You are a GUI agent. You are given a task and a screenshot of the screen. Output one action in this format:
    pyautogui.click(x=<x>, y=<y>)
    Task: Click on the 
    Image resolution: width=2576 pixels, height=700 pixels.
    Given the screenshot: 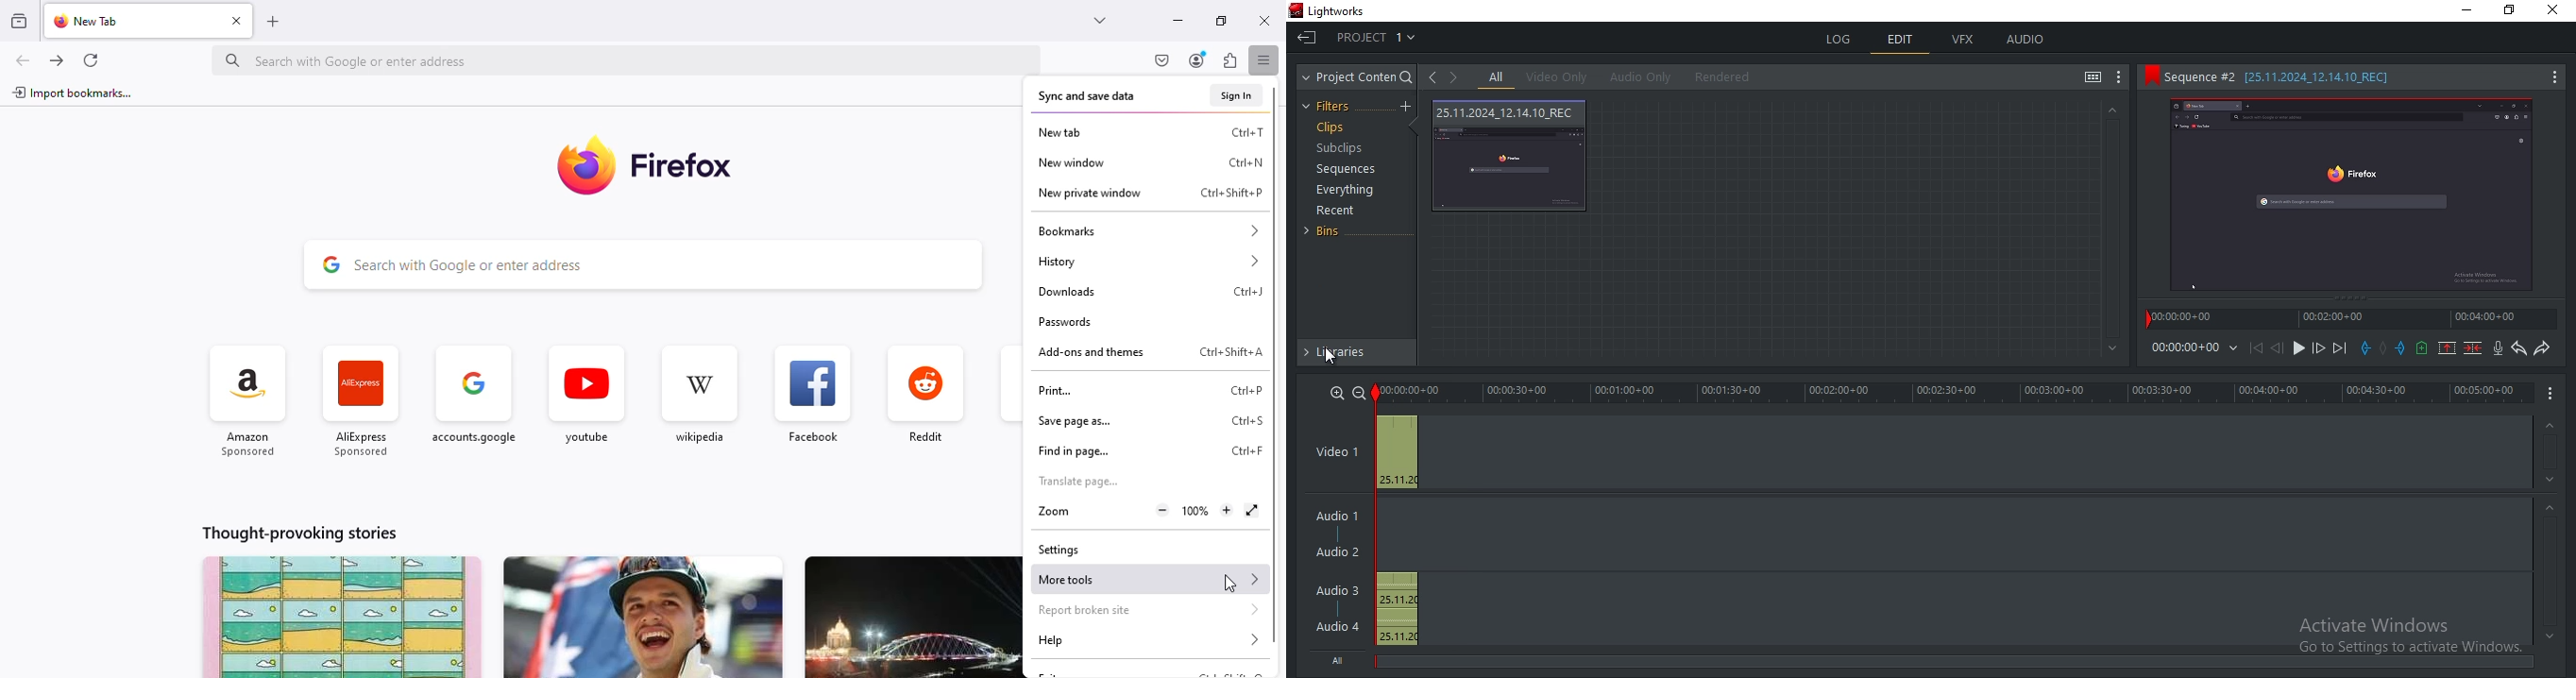 What is the action you would take?
    pyautogui.click(x=2269, y=349)
    